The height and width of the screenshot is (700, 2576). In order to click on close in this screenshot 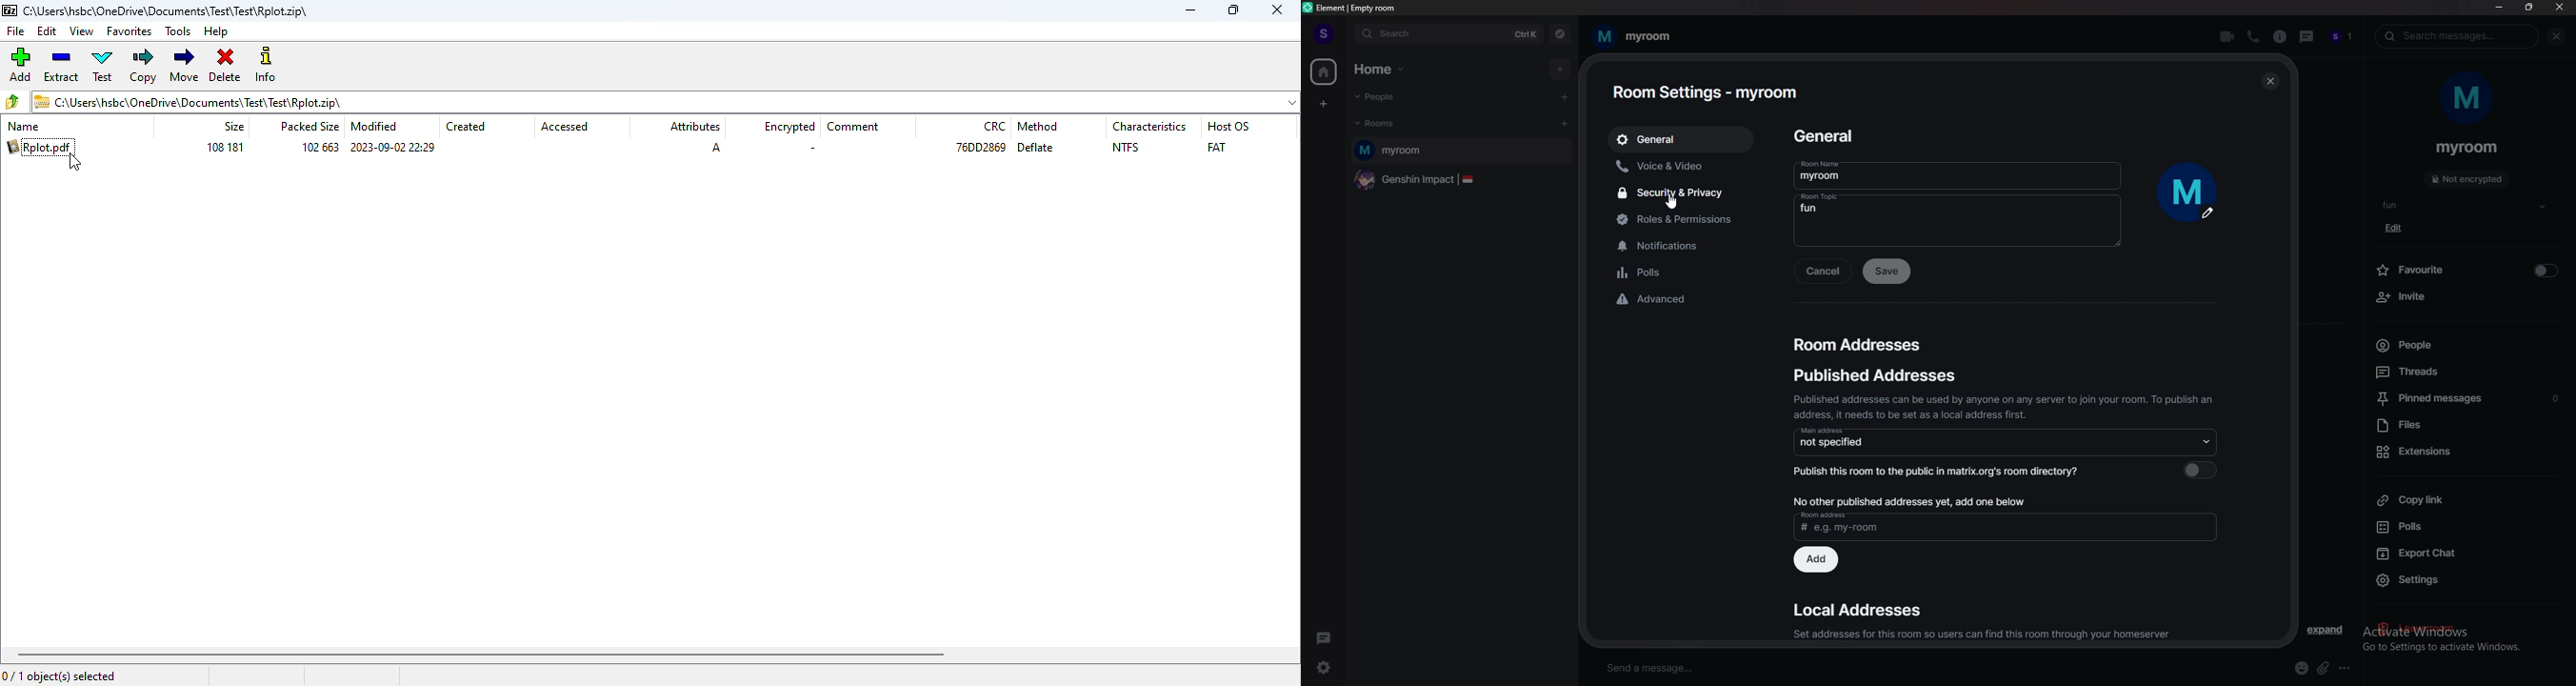, I will do `click(2560, 8)`.